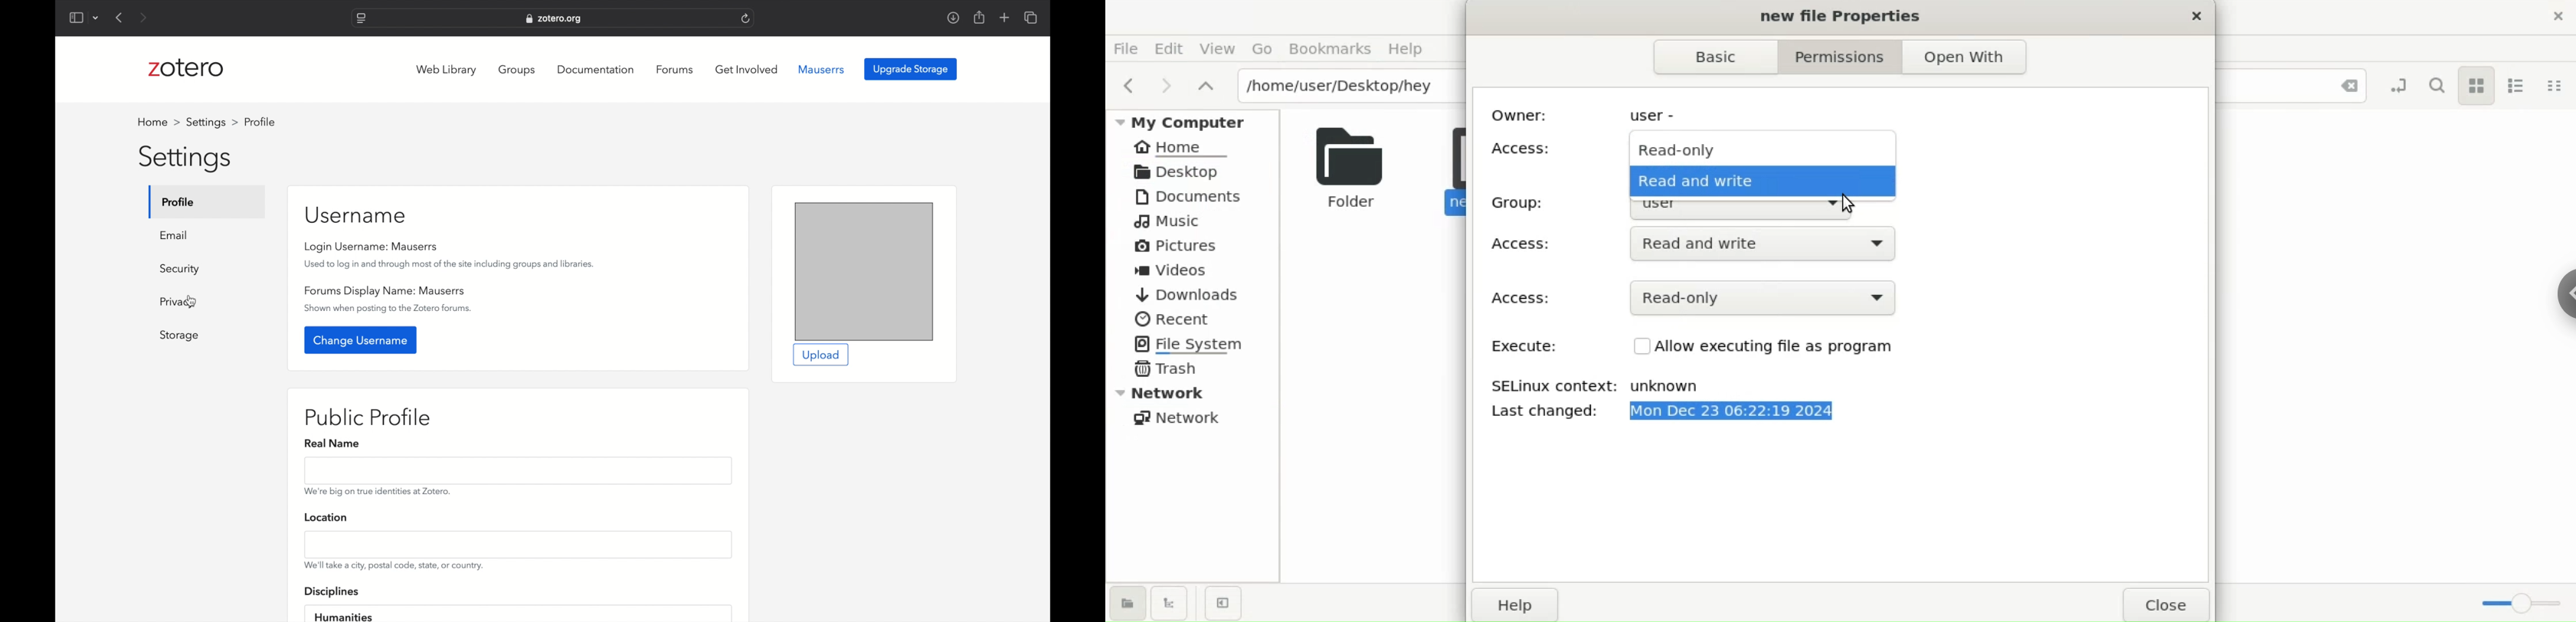 Image resolution: width=2576 pixels, height=644 pixels. What do you see at coordinates (555, 19) in the screenshot?
I see `zotero.org` at bounding box center [555, 19].